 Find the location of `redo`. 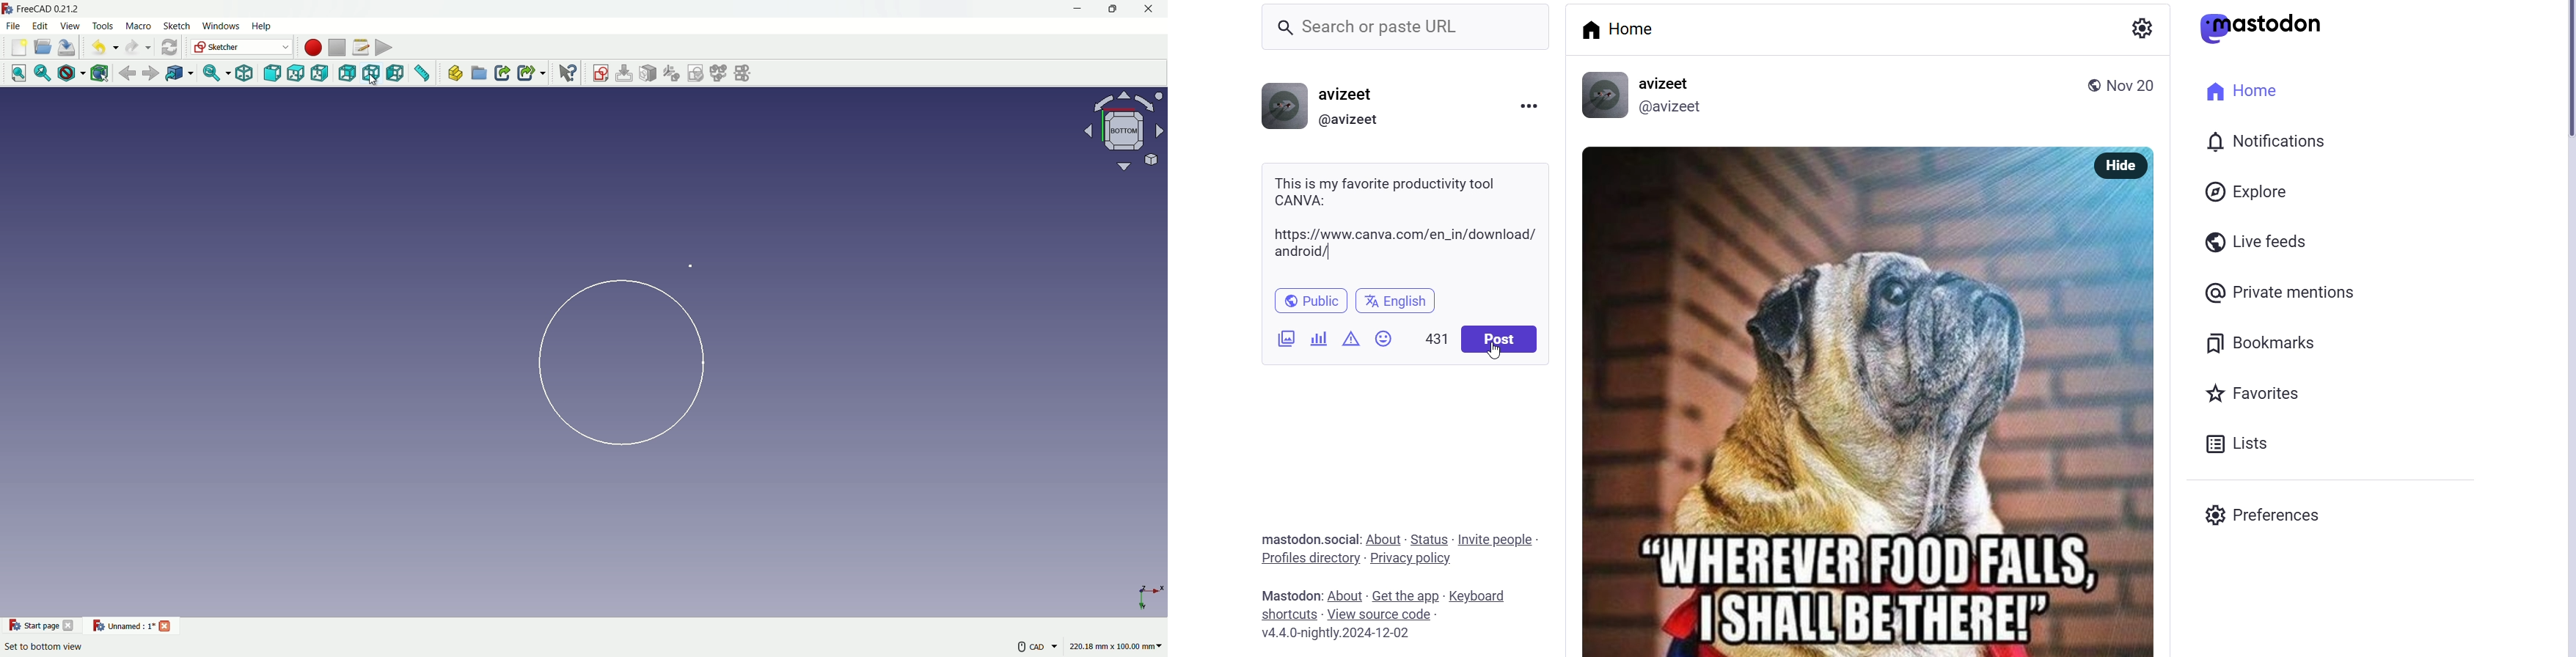

redo is located at coordinates (137, 46).